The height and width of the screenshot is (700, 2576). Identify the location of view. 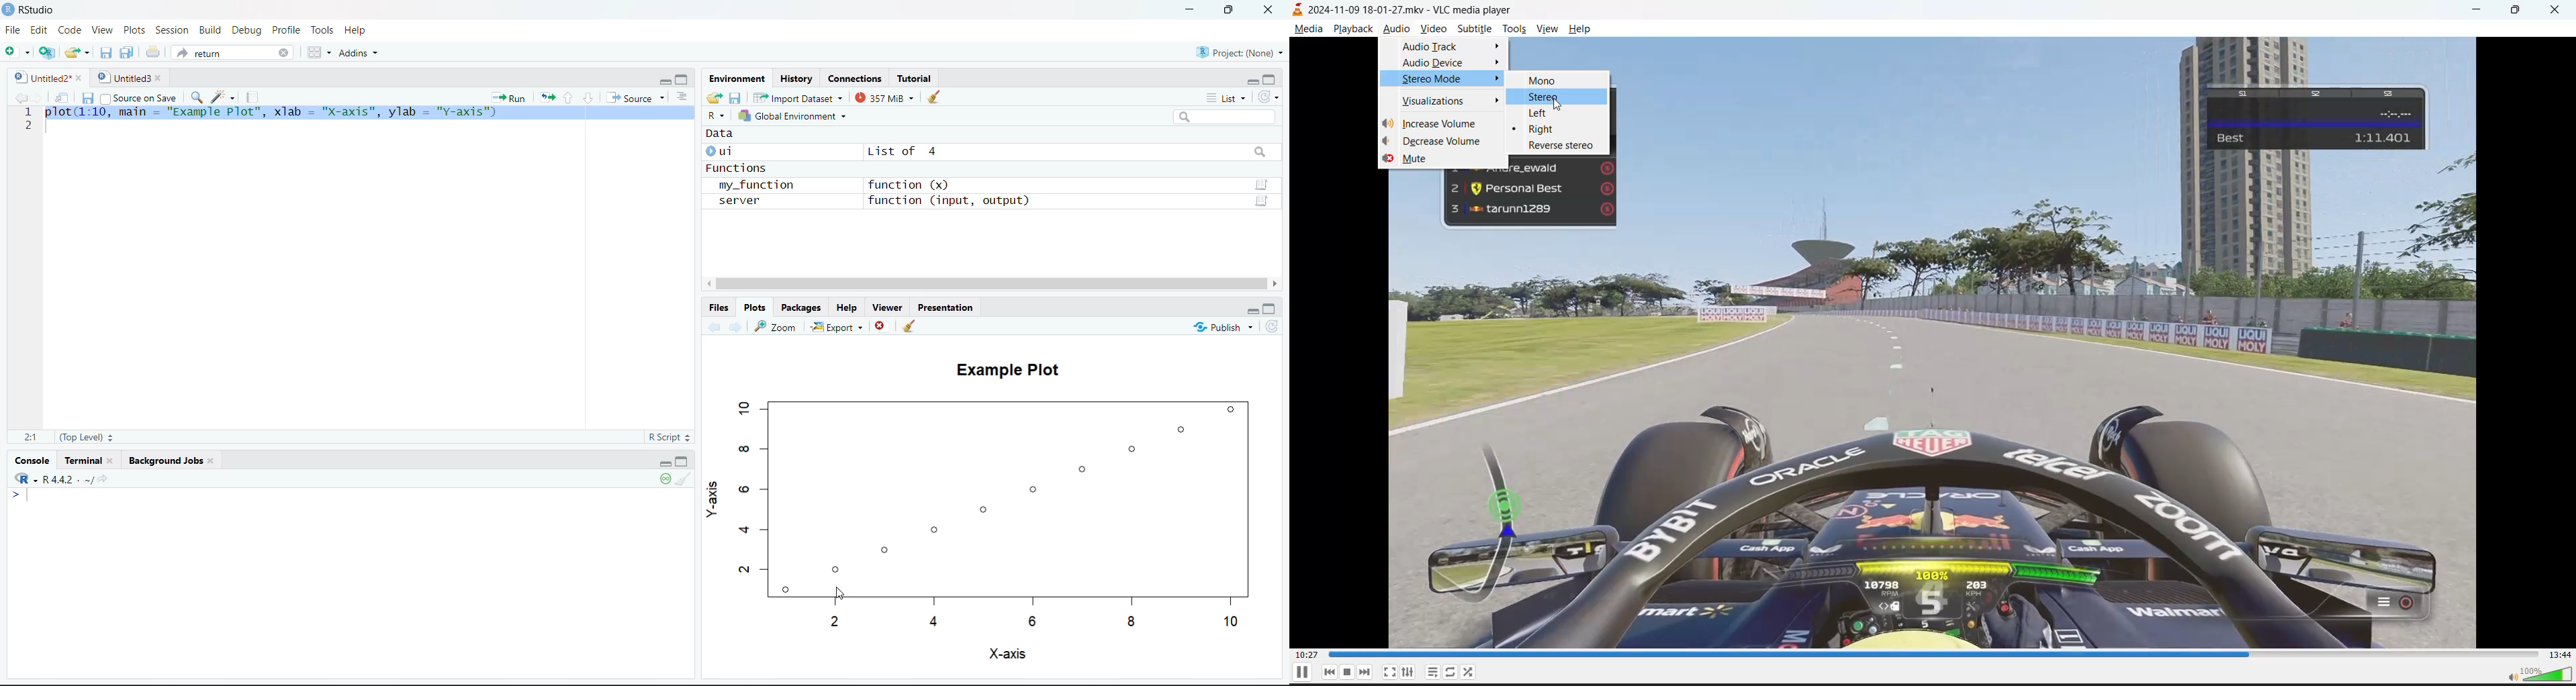
(1547, 29).